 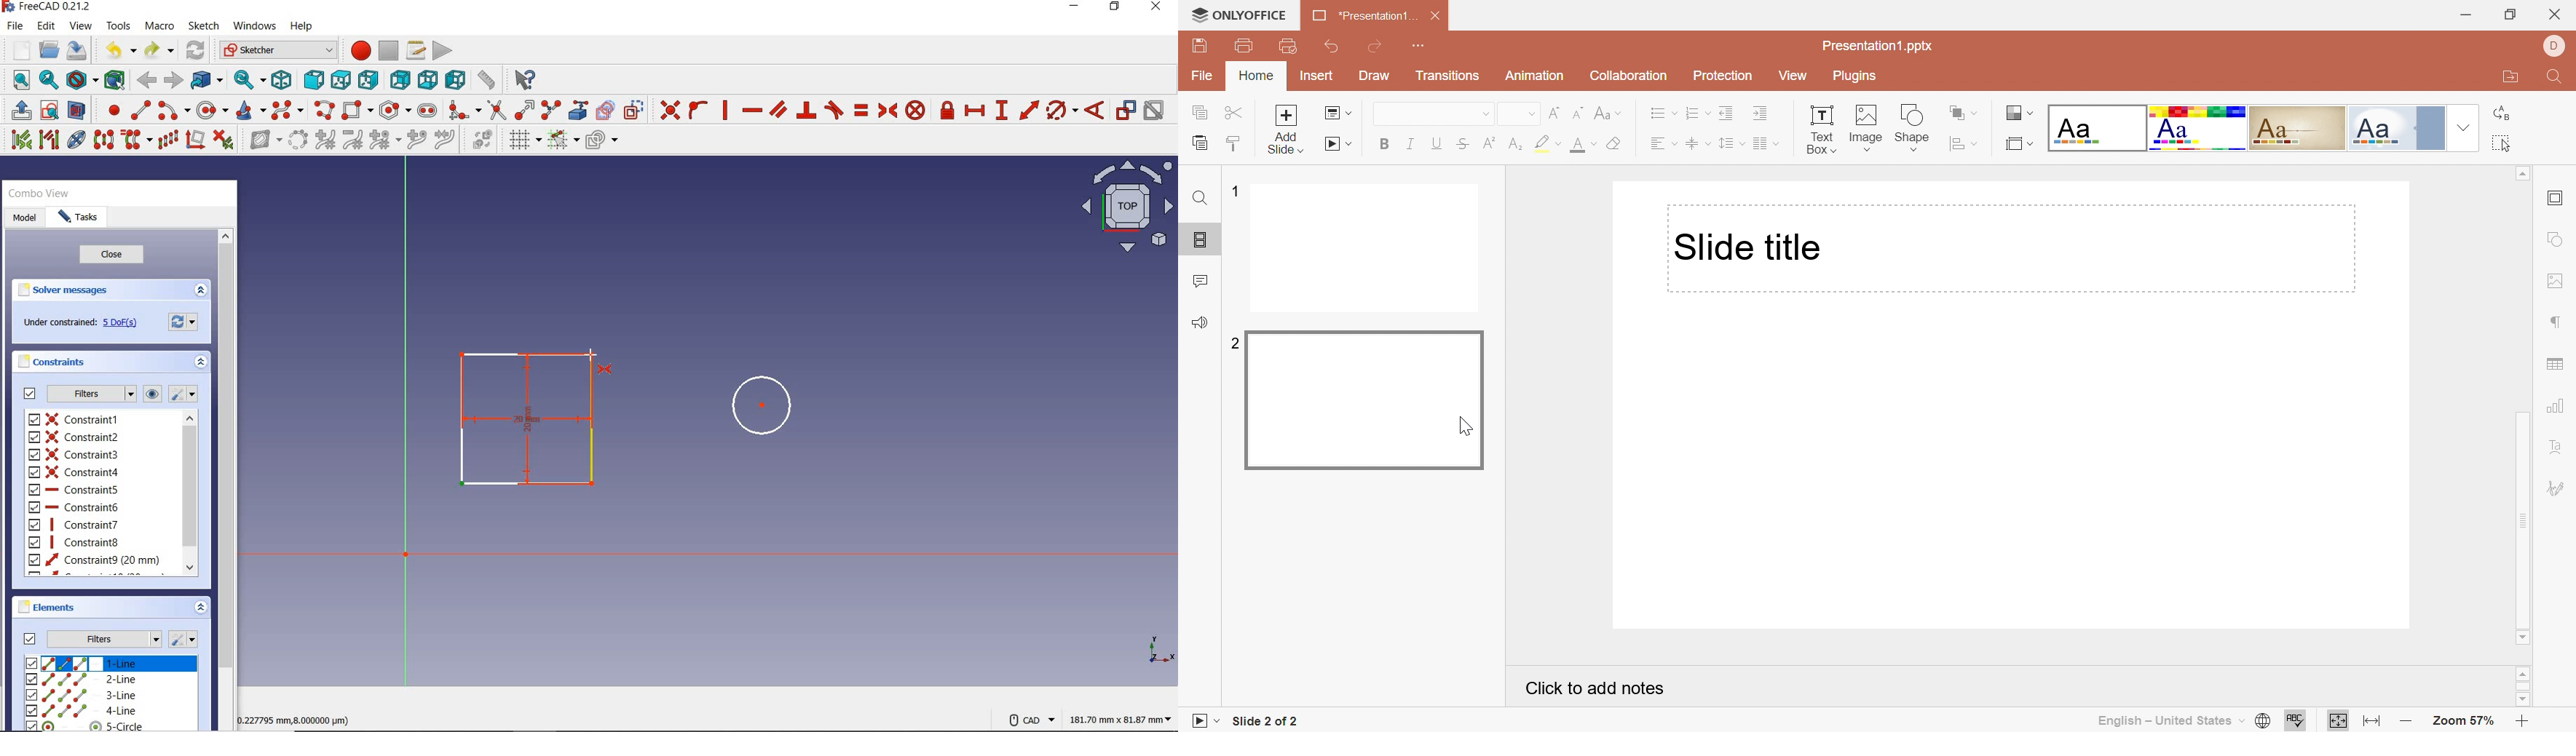 I want to click on Restore Down, so click(x=2510, y=17).